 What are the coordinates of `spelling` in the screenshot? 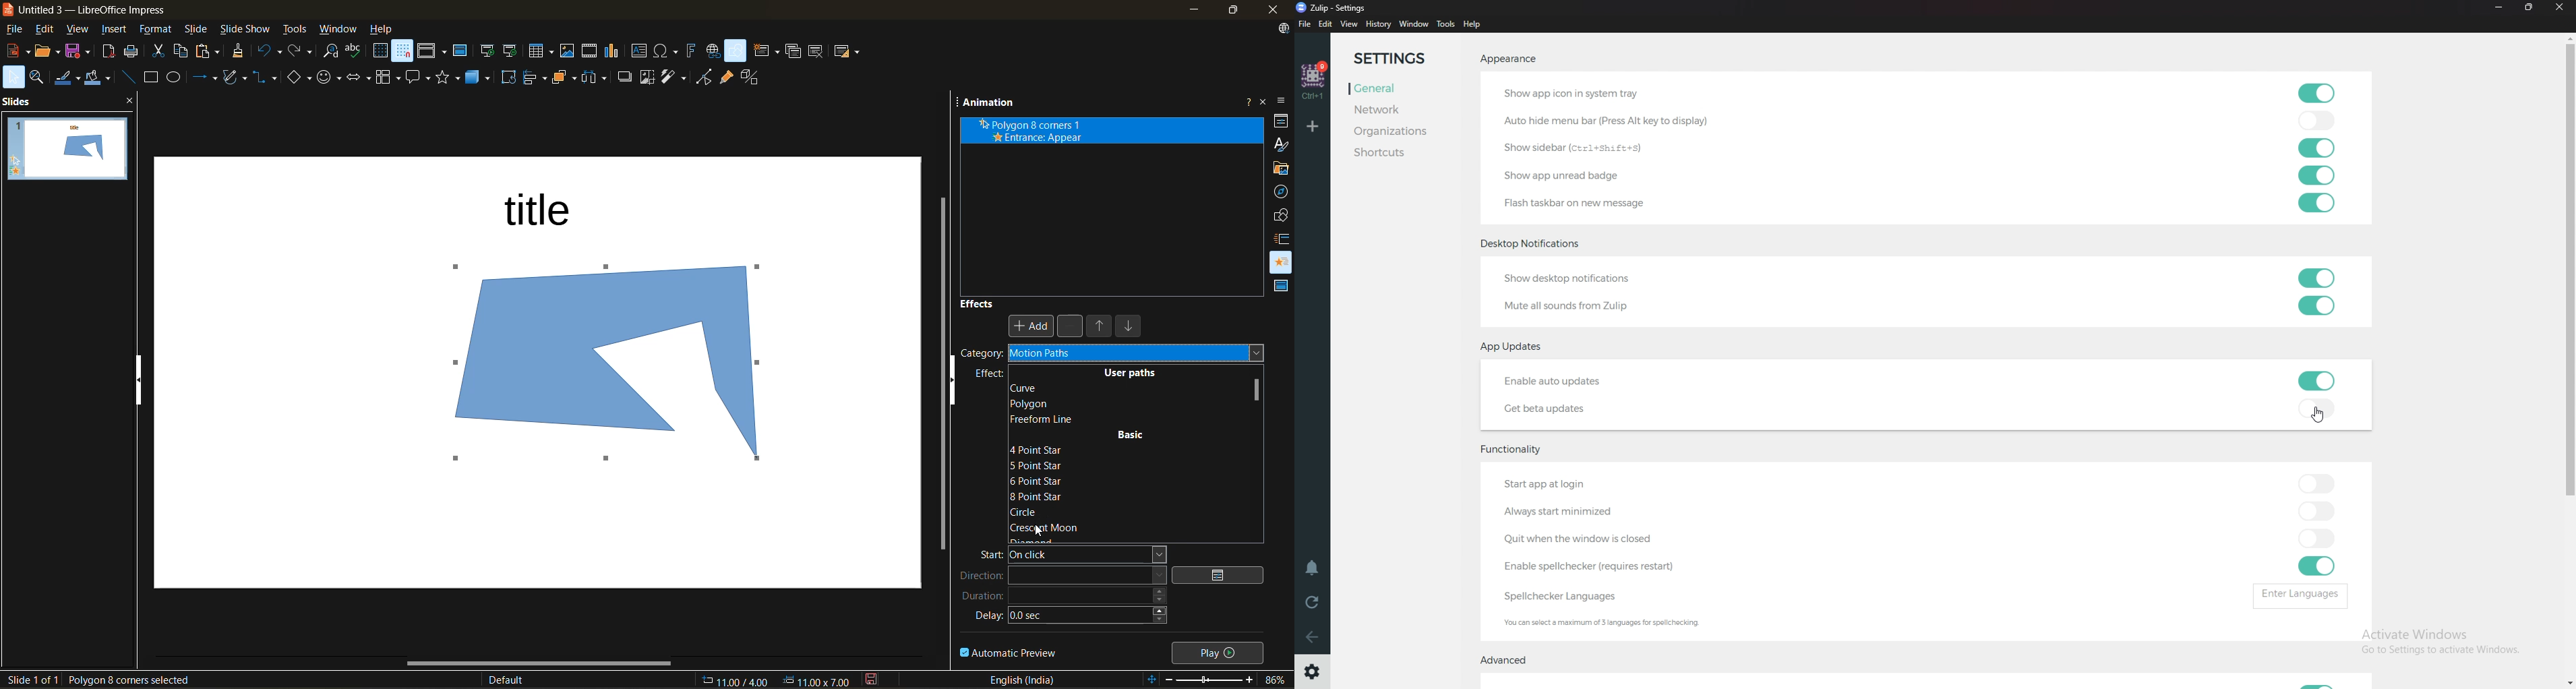 It's located at (355, 51).